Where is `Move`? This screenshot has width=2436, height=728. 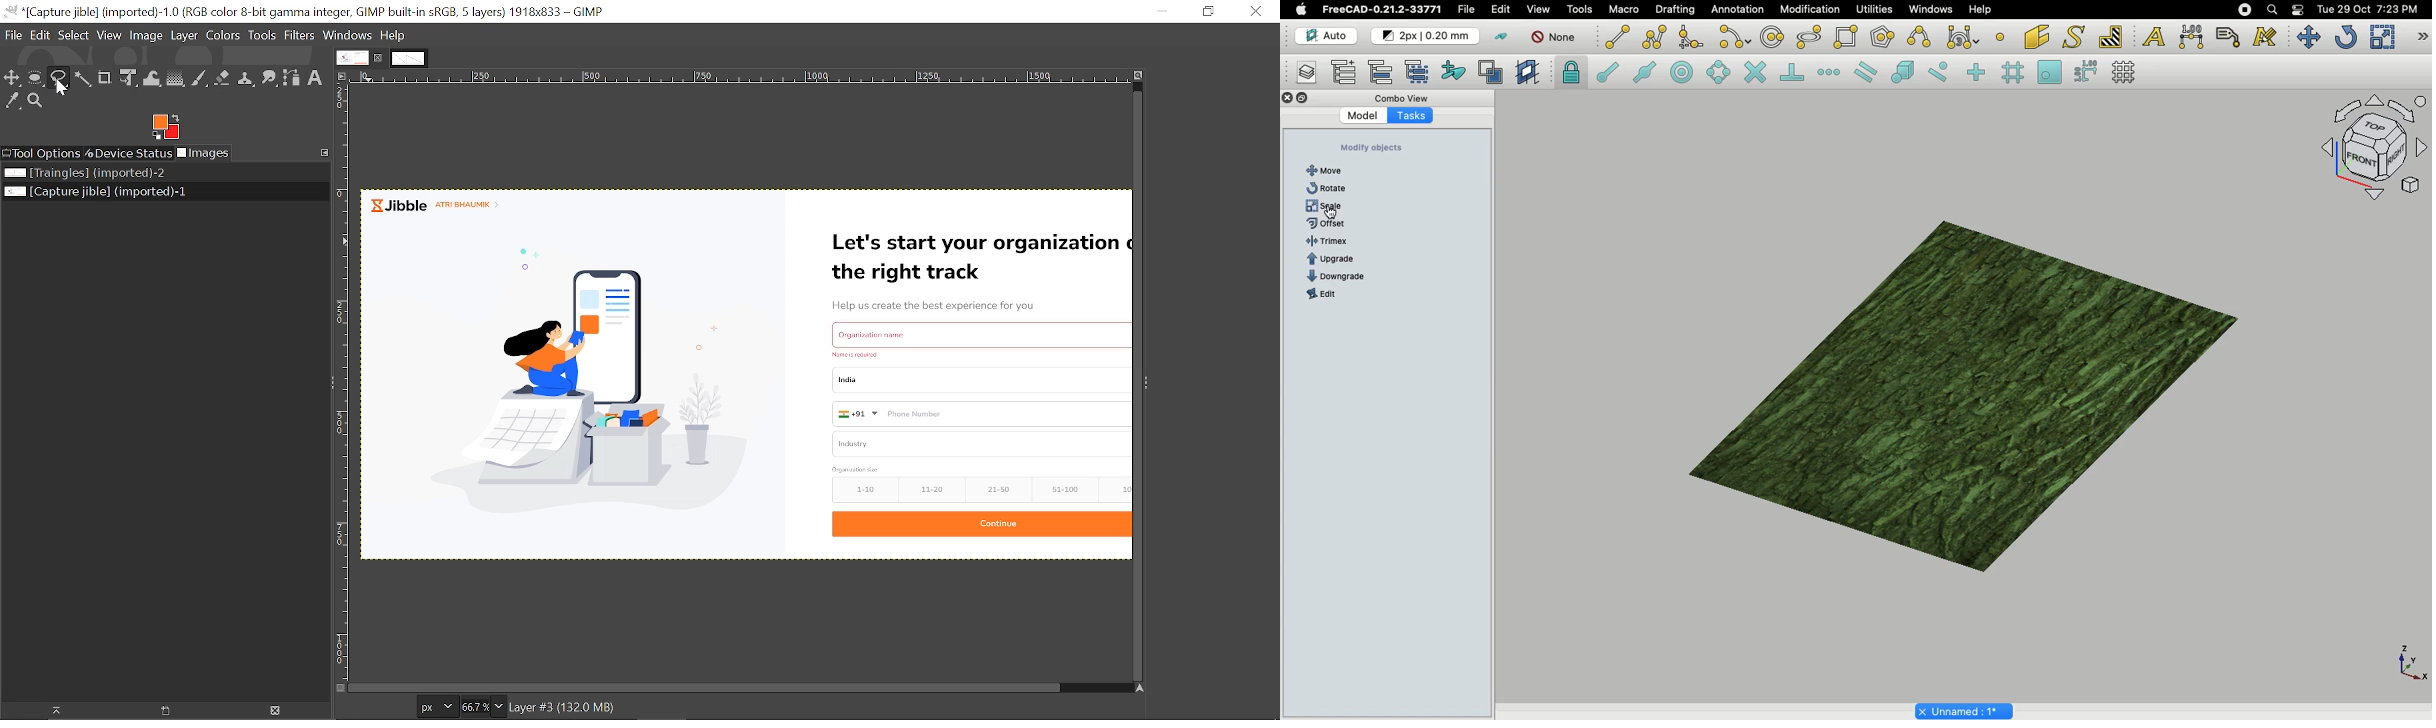 Move is located at coordinates (2308, 38).